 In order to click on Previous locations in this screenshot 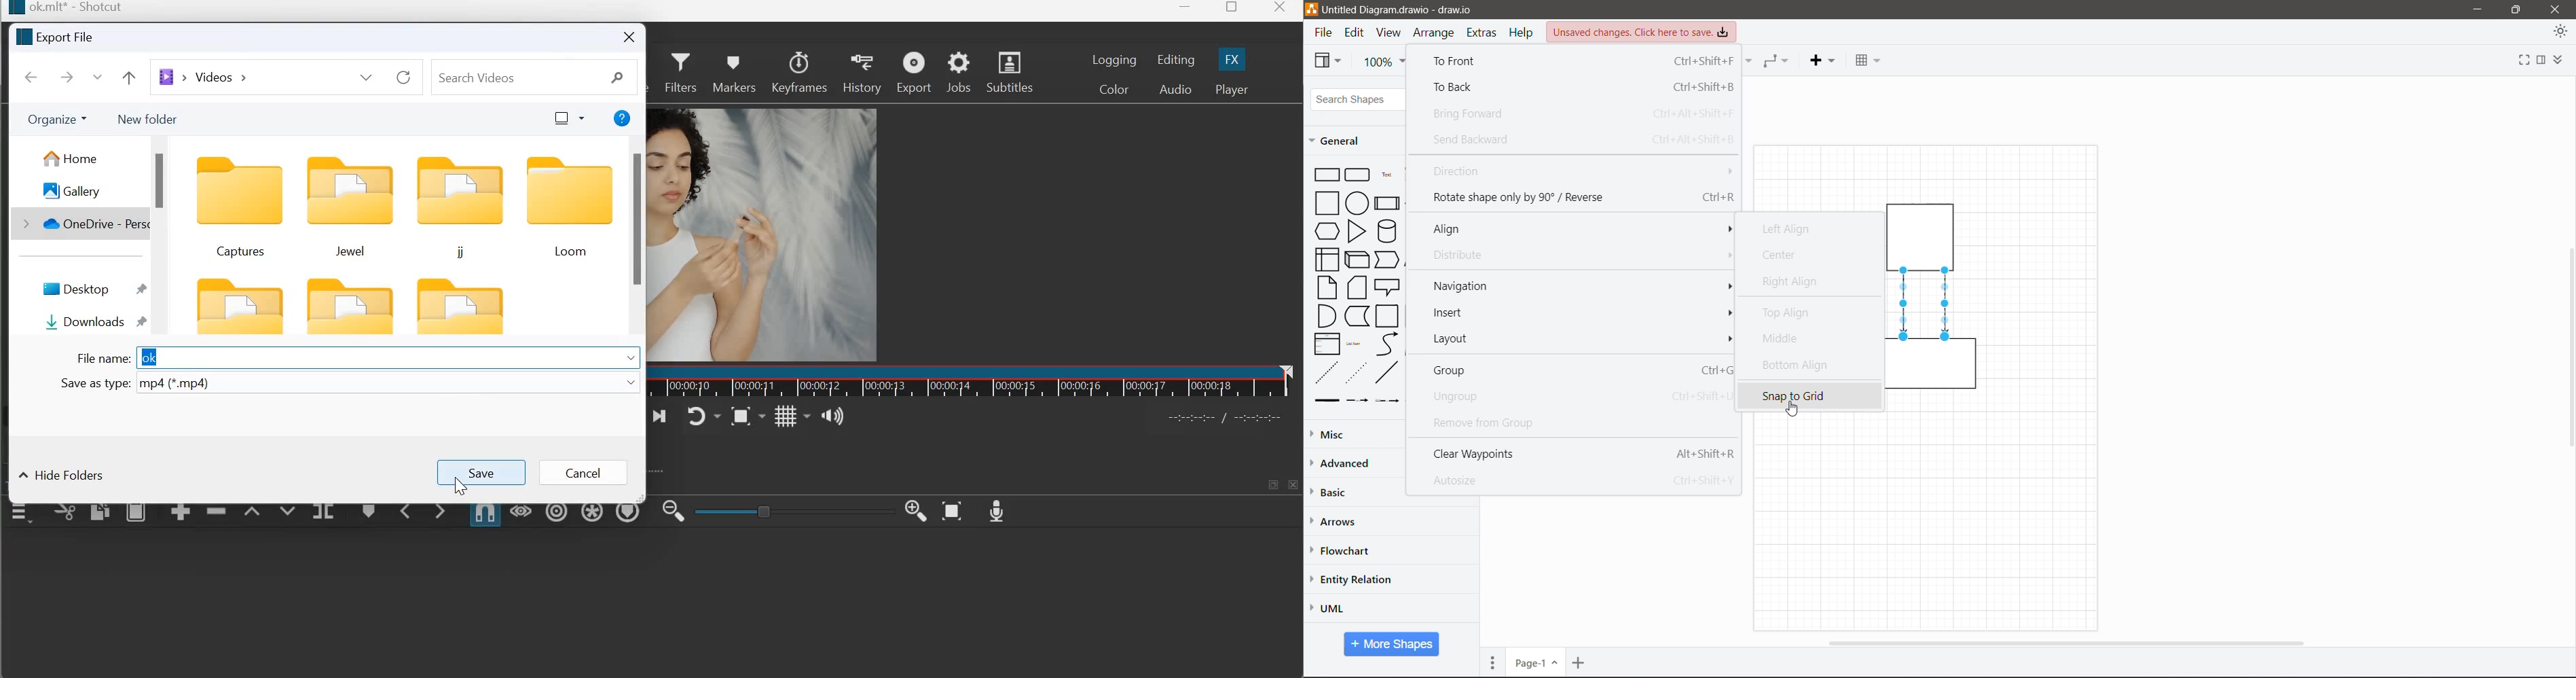, I will do `click(369, 77)`.